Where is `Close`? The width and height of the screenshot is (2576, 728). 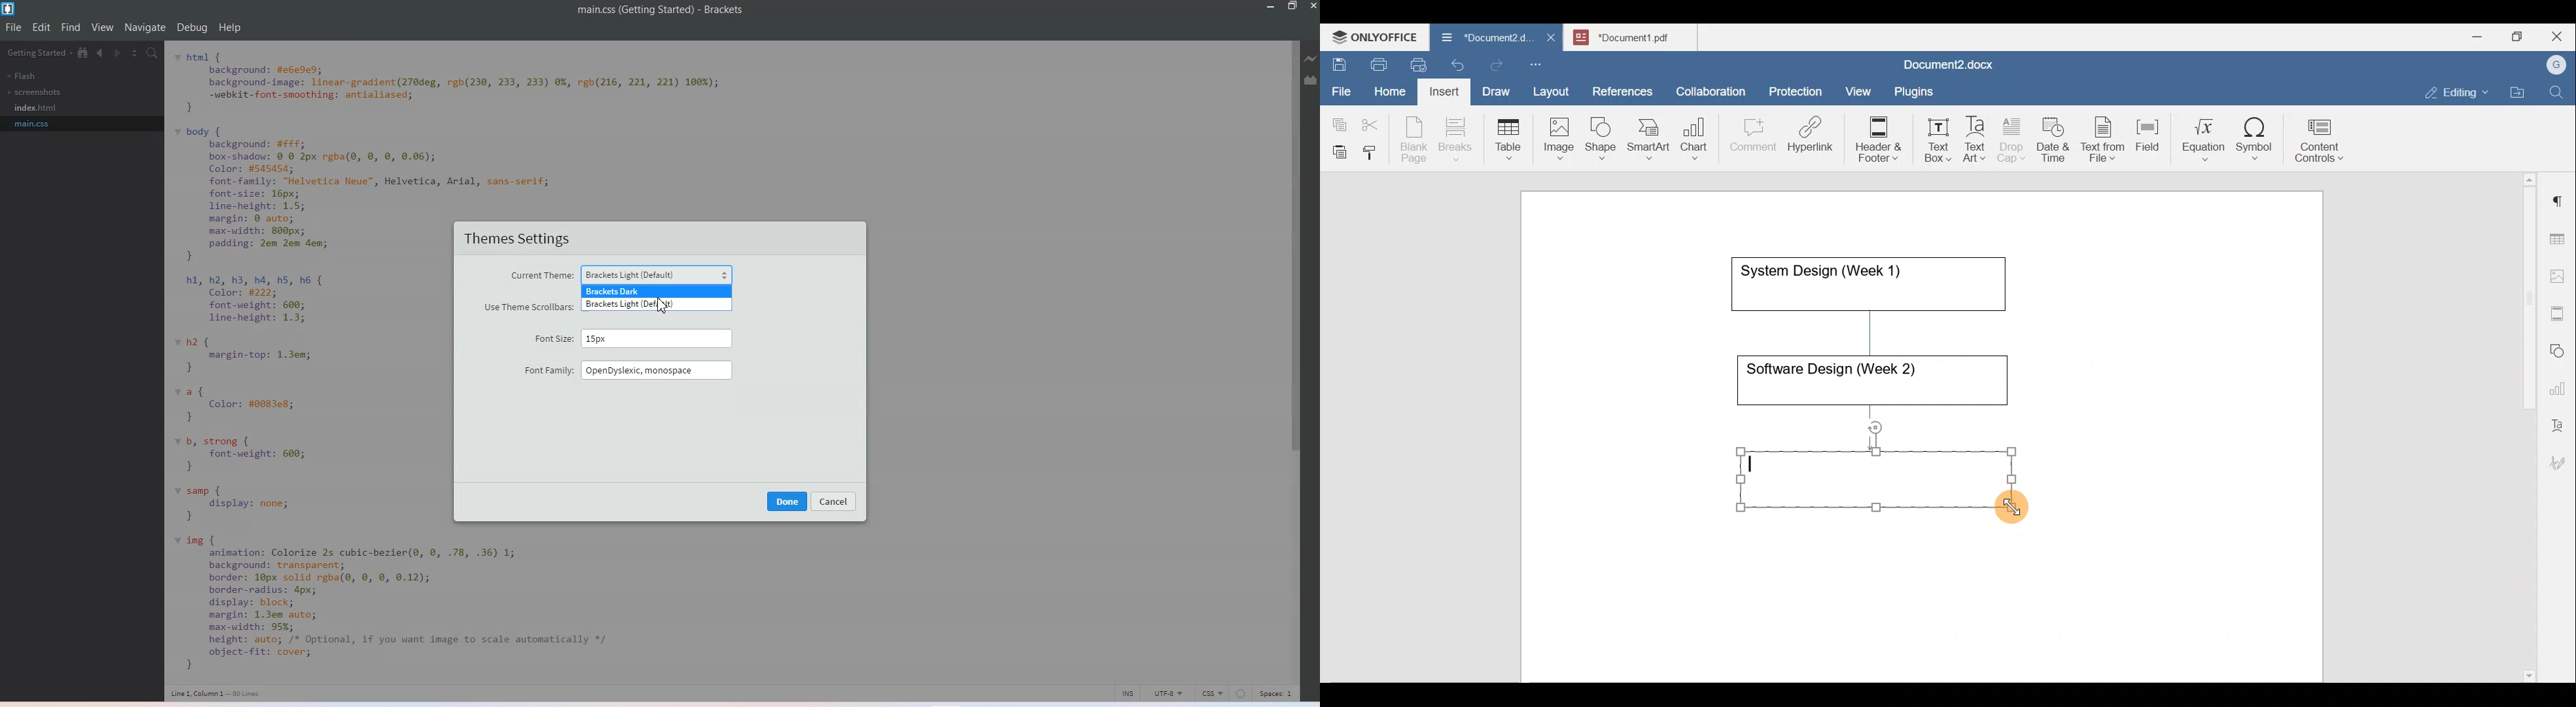
Close is located at coordinates (2559, 37).